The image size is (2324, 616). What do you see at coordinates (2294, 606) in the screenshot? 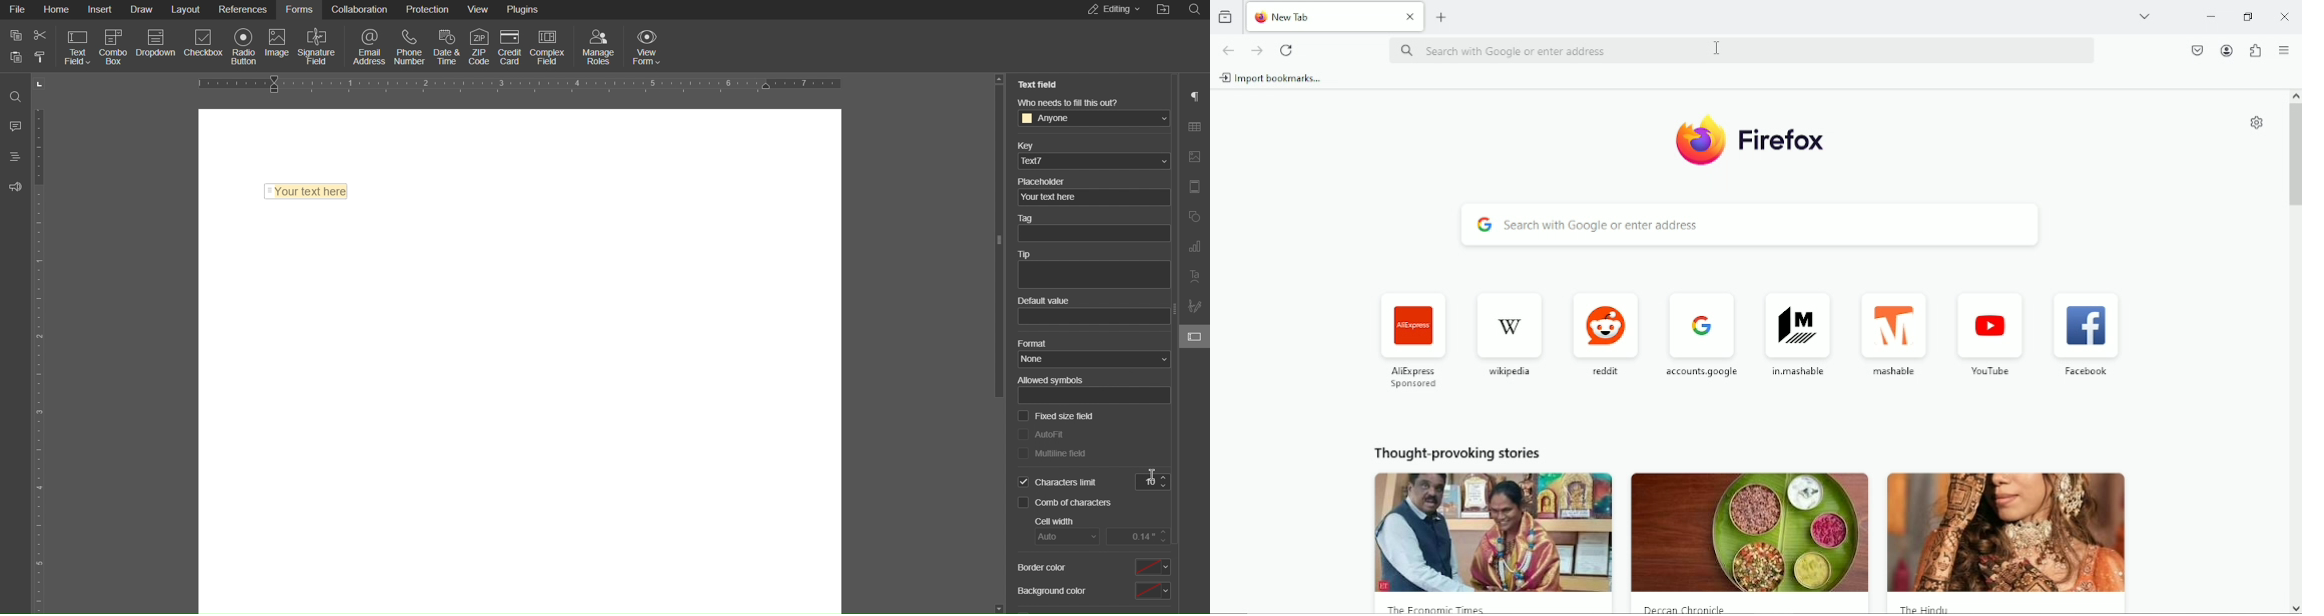
I see `scroll down` at bounding box center [2294, 606].